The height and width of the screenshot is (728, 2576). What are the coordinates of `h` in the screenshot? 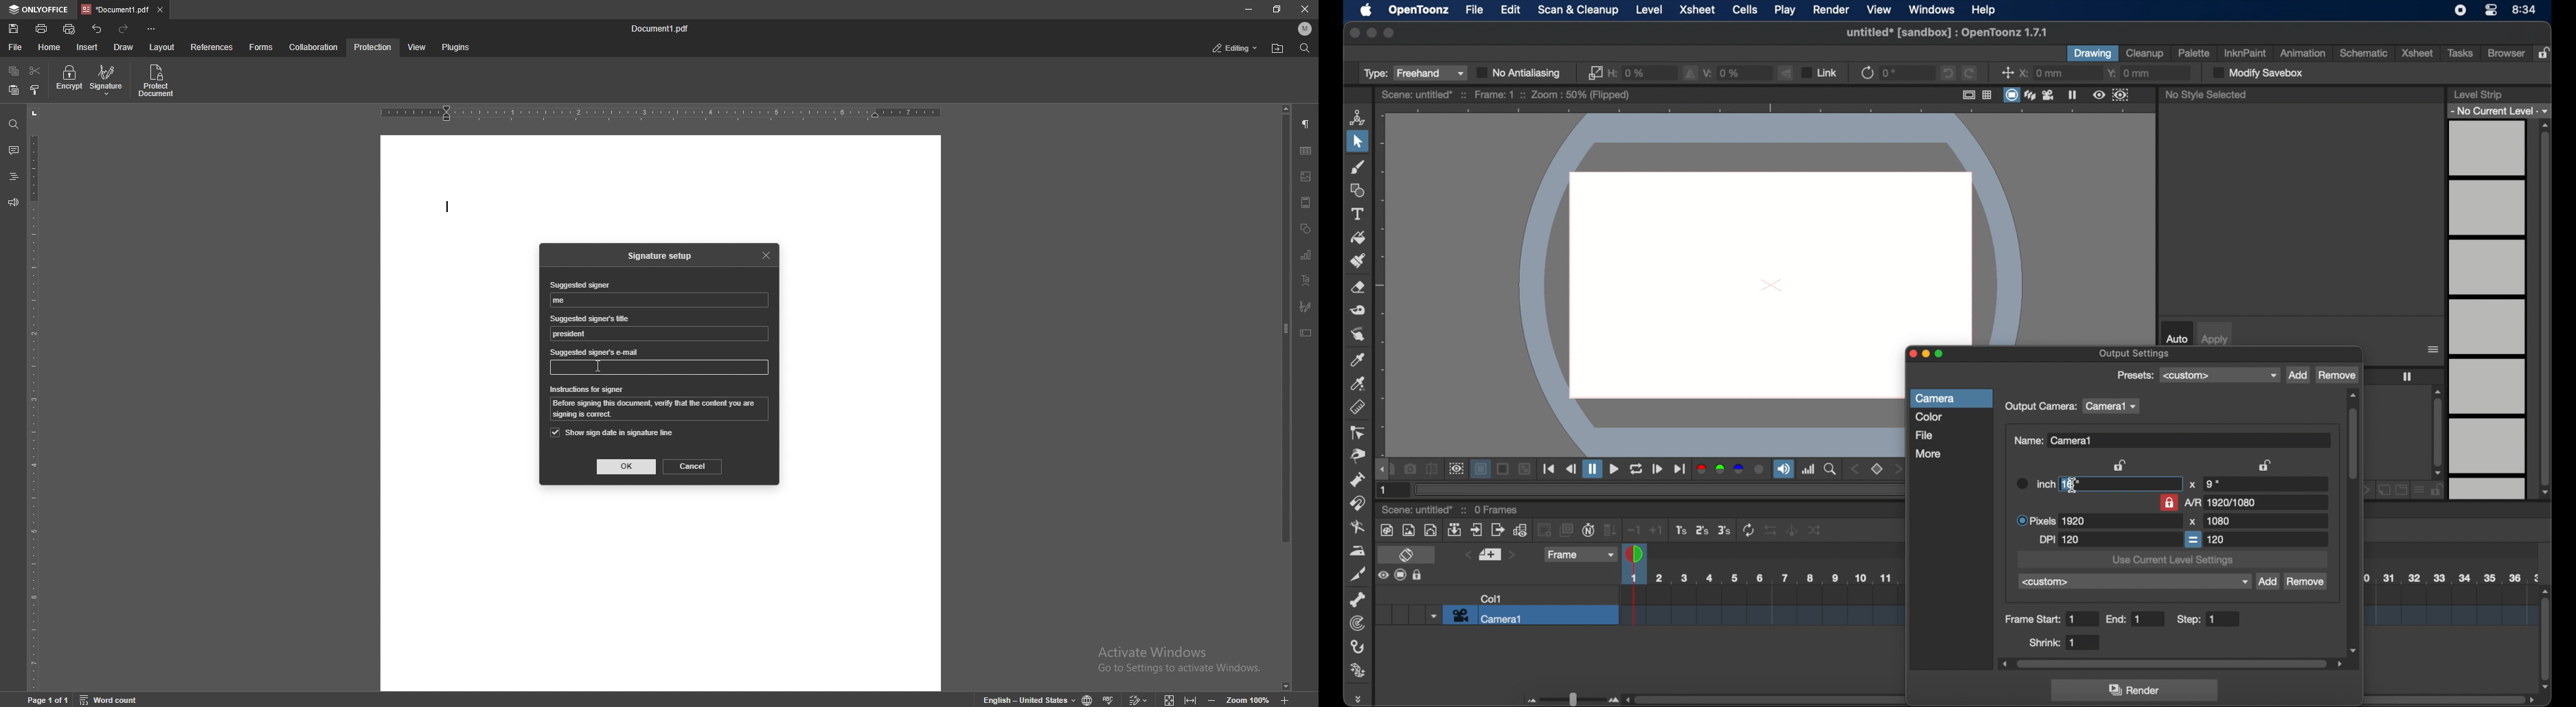 It's located at (1628, 71).